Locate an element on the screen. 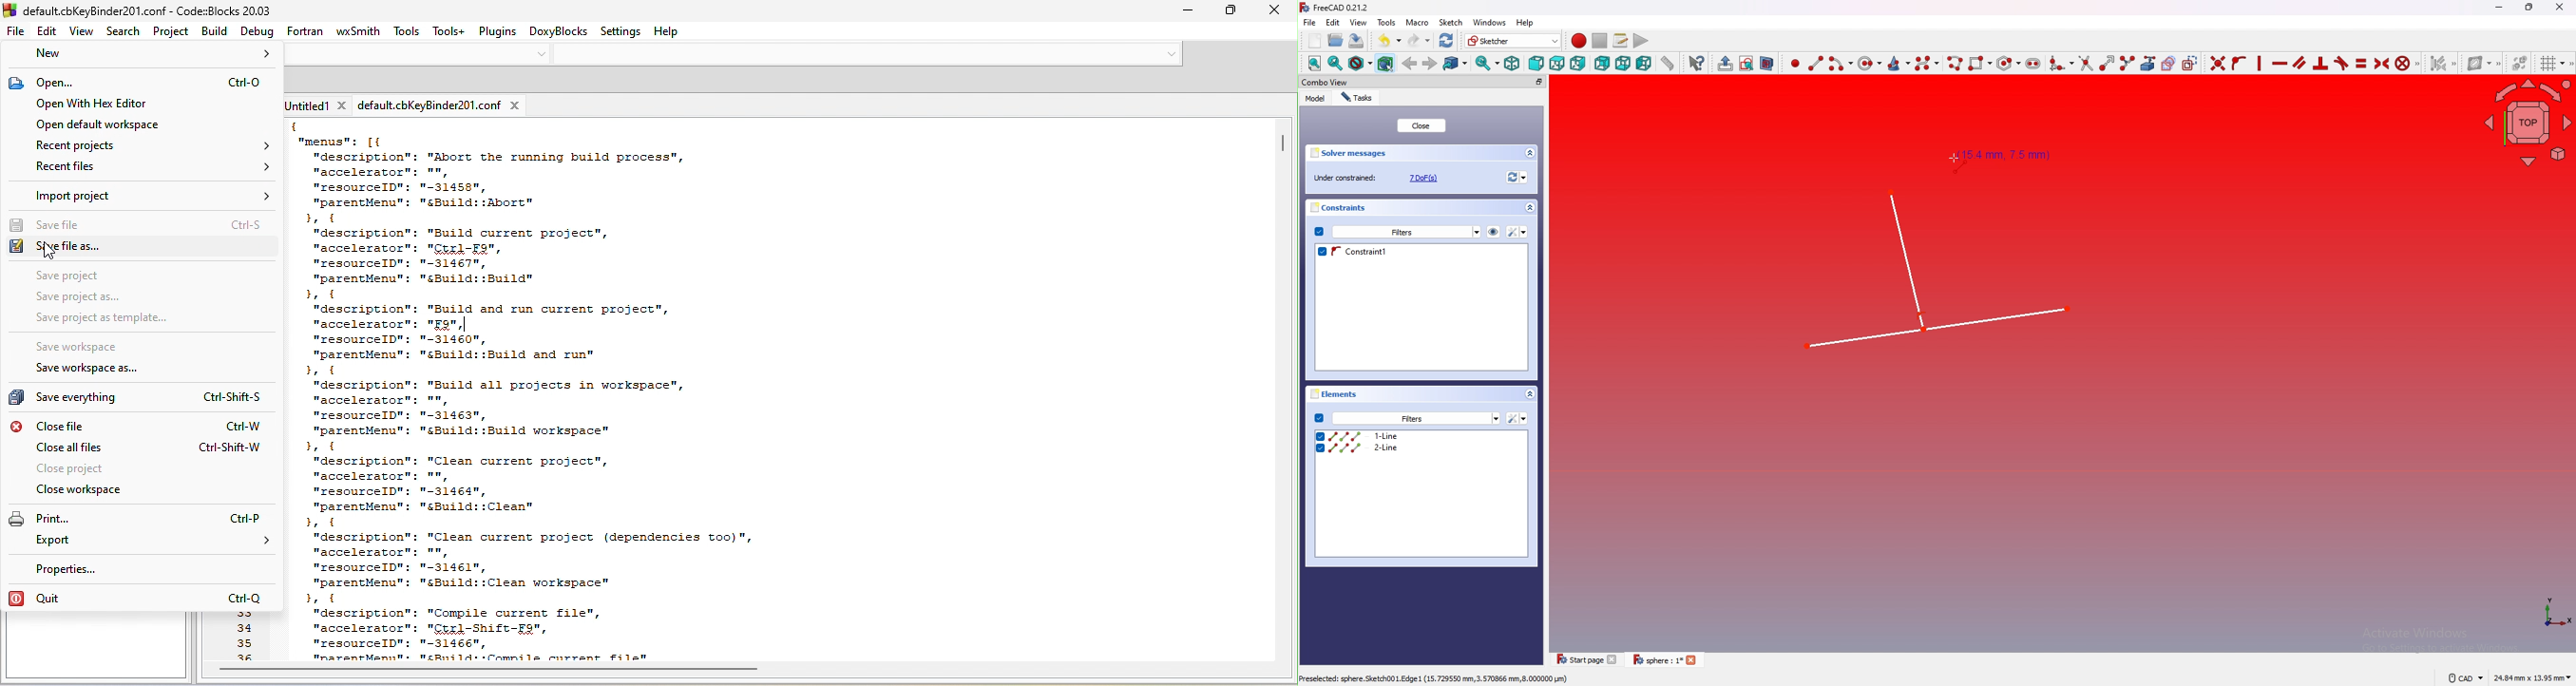  save project as template is located at coordinates (104, 318).